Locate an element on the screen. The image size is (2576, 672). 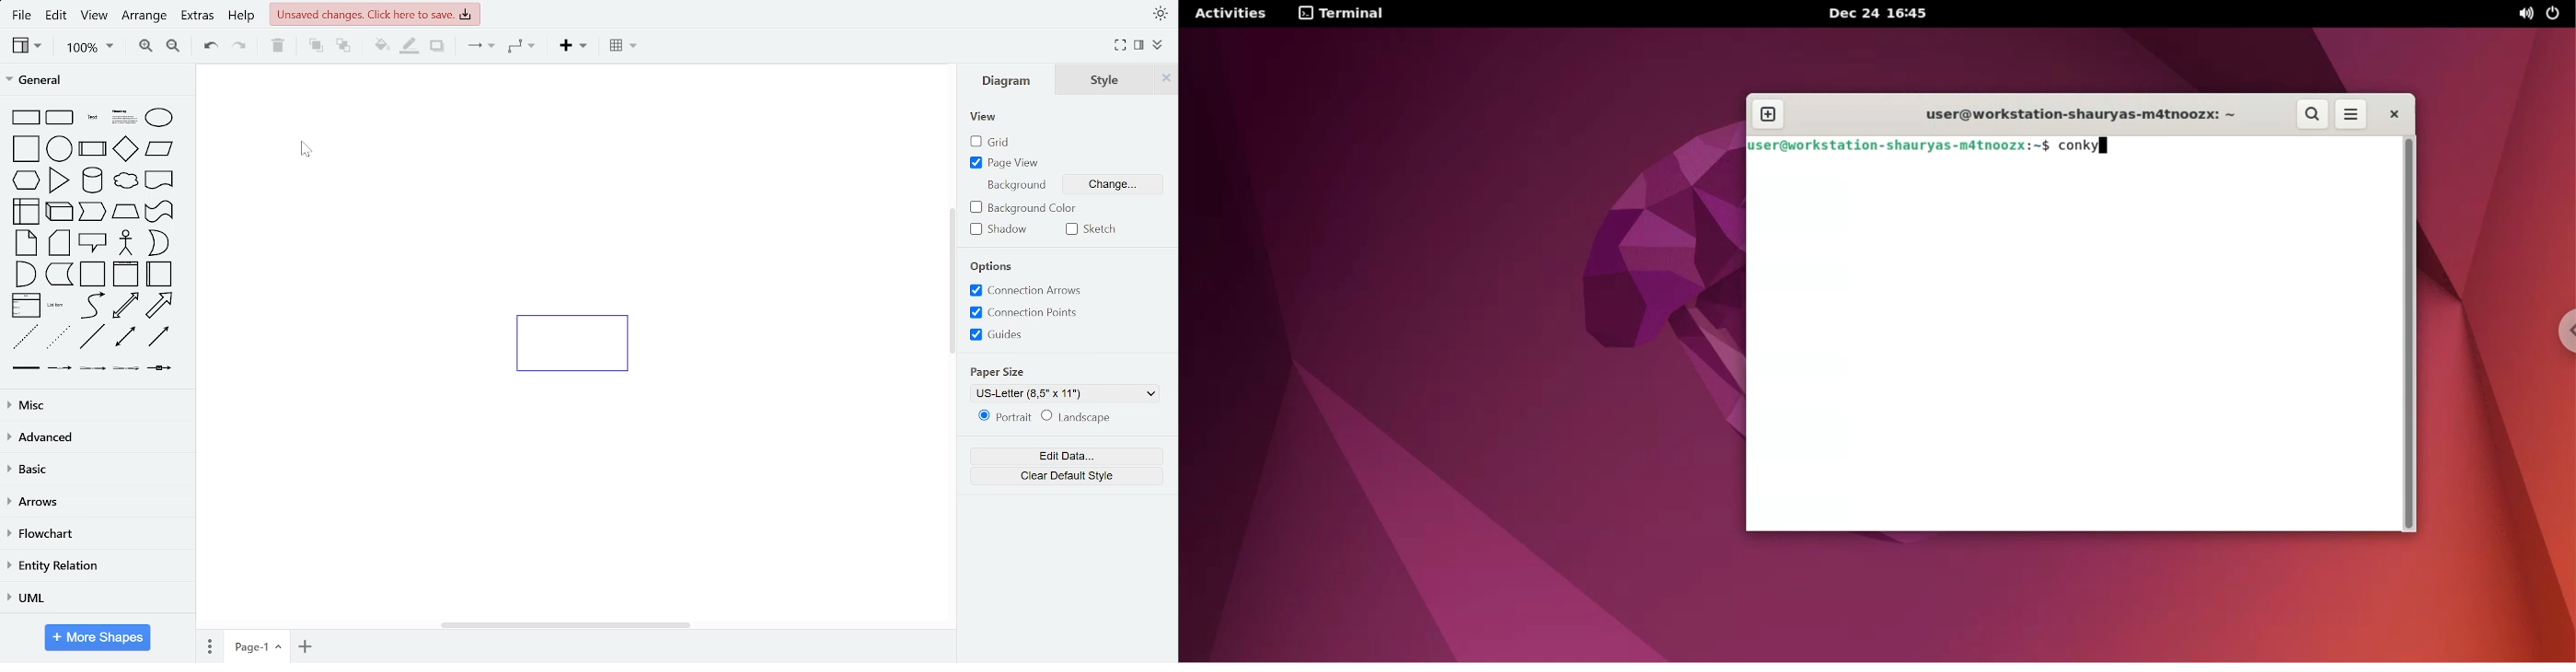
grid is located at coordinates (992, 142).